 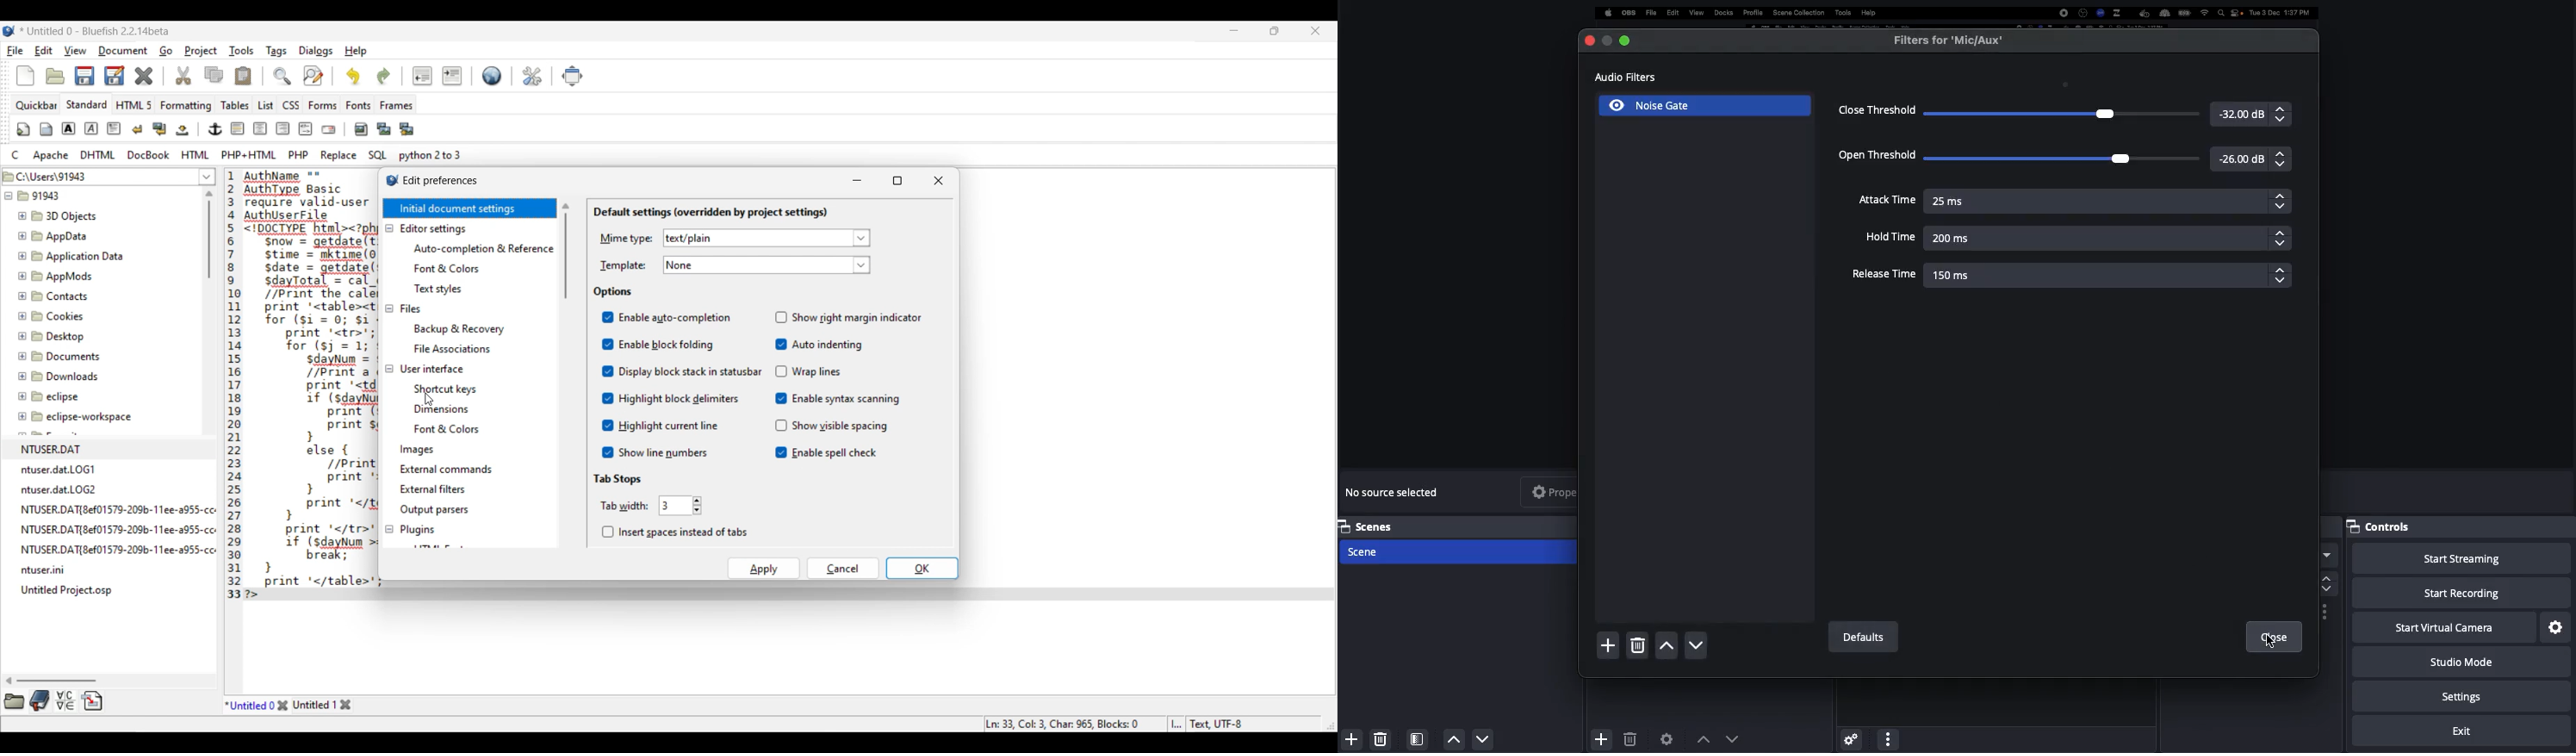 What do you see at coordinates (118, 549) in the screenshot?
I see `NTUSER.DAT{8ef01579-209b-11ee-2955-cc:` at bounding box center [118, 549].